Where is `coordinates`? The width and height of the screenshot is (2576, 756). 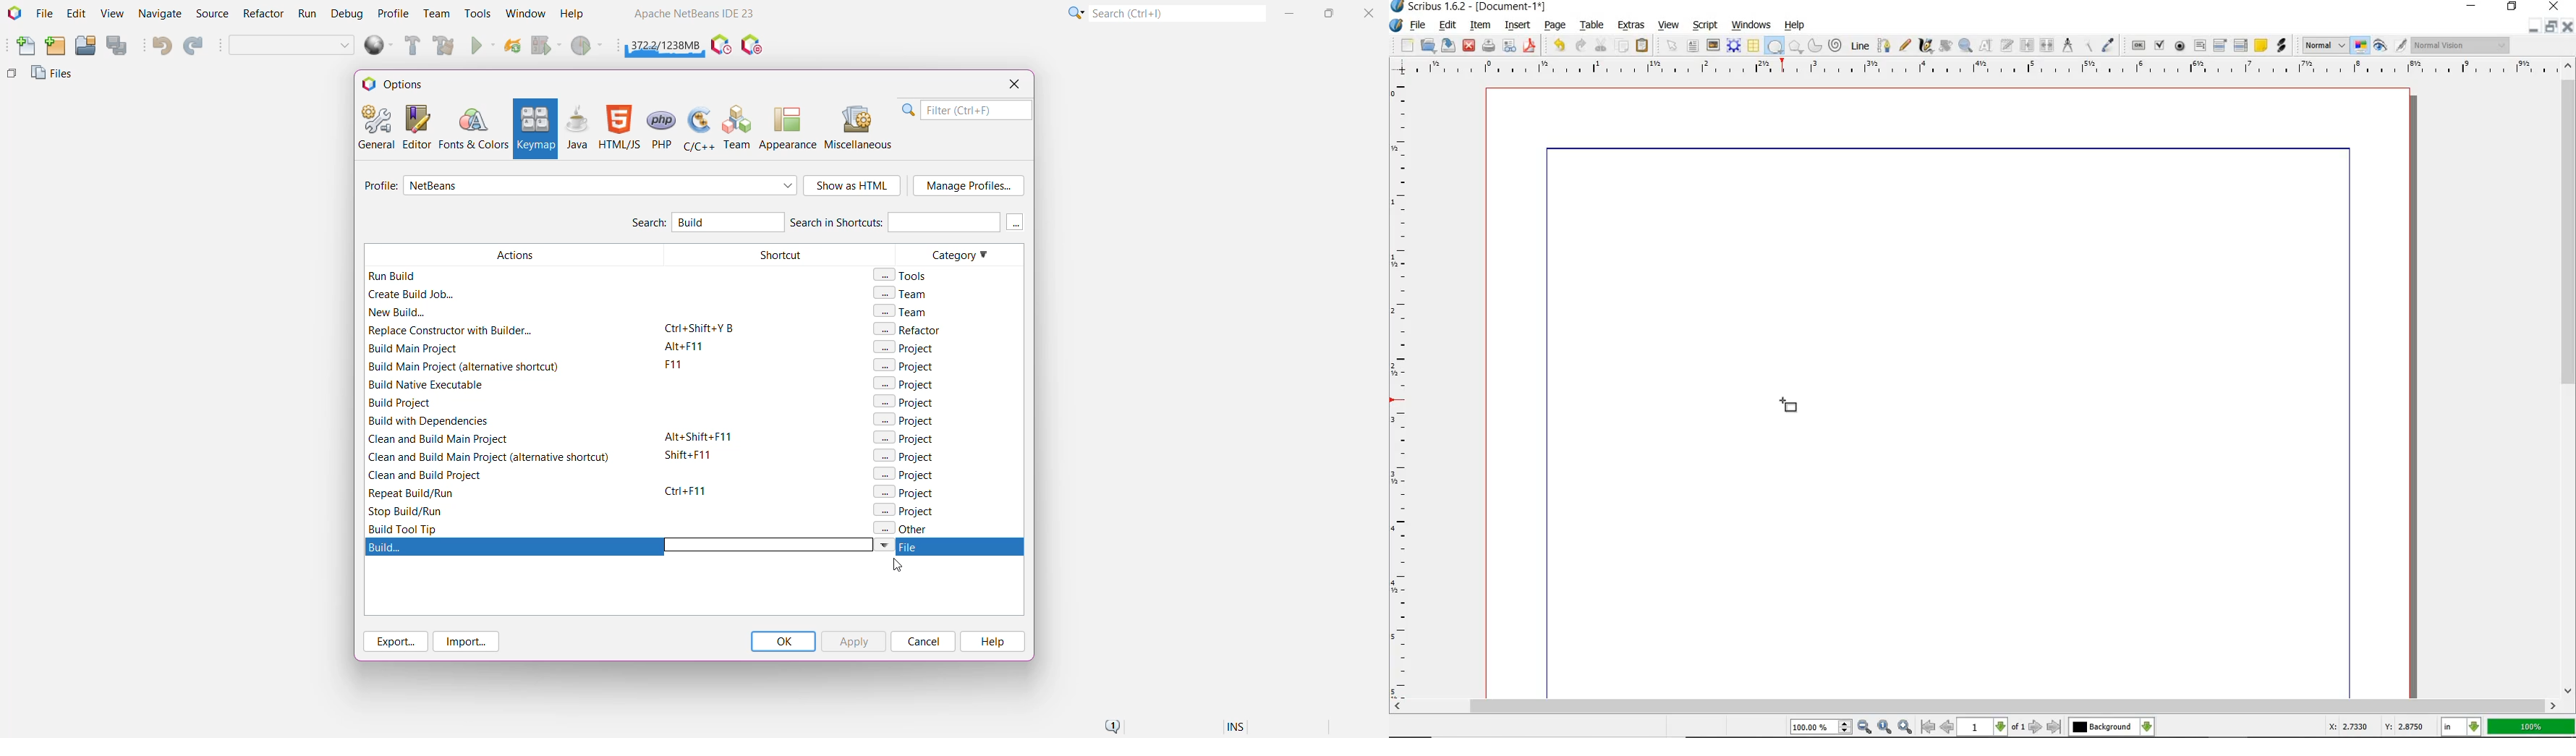
coordinates is located at coordinates (2375, 727).